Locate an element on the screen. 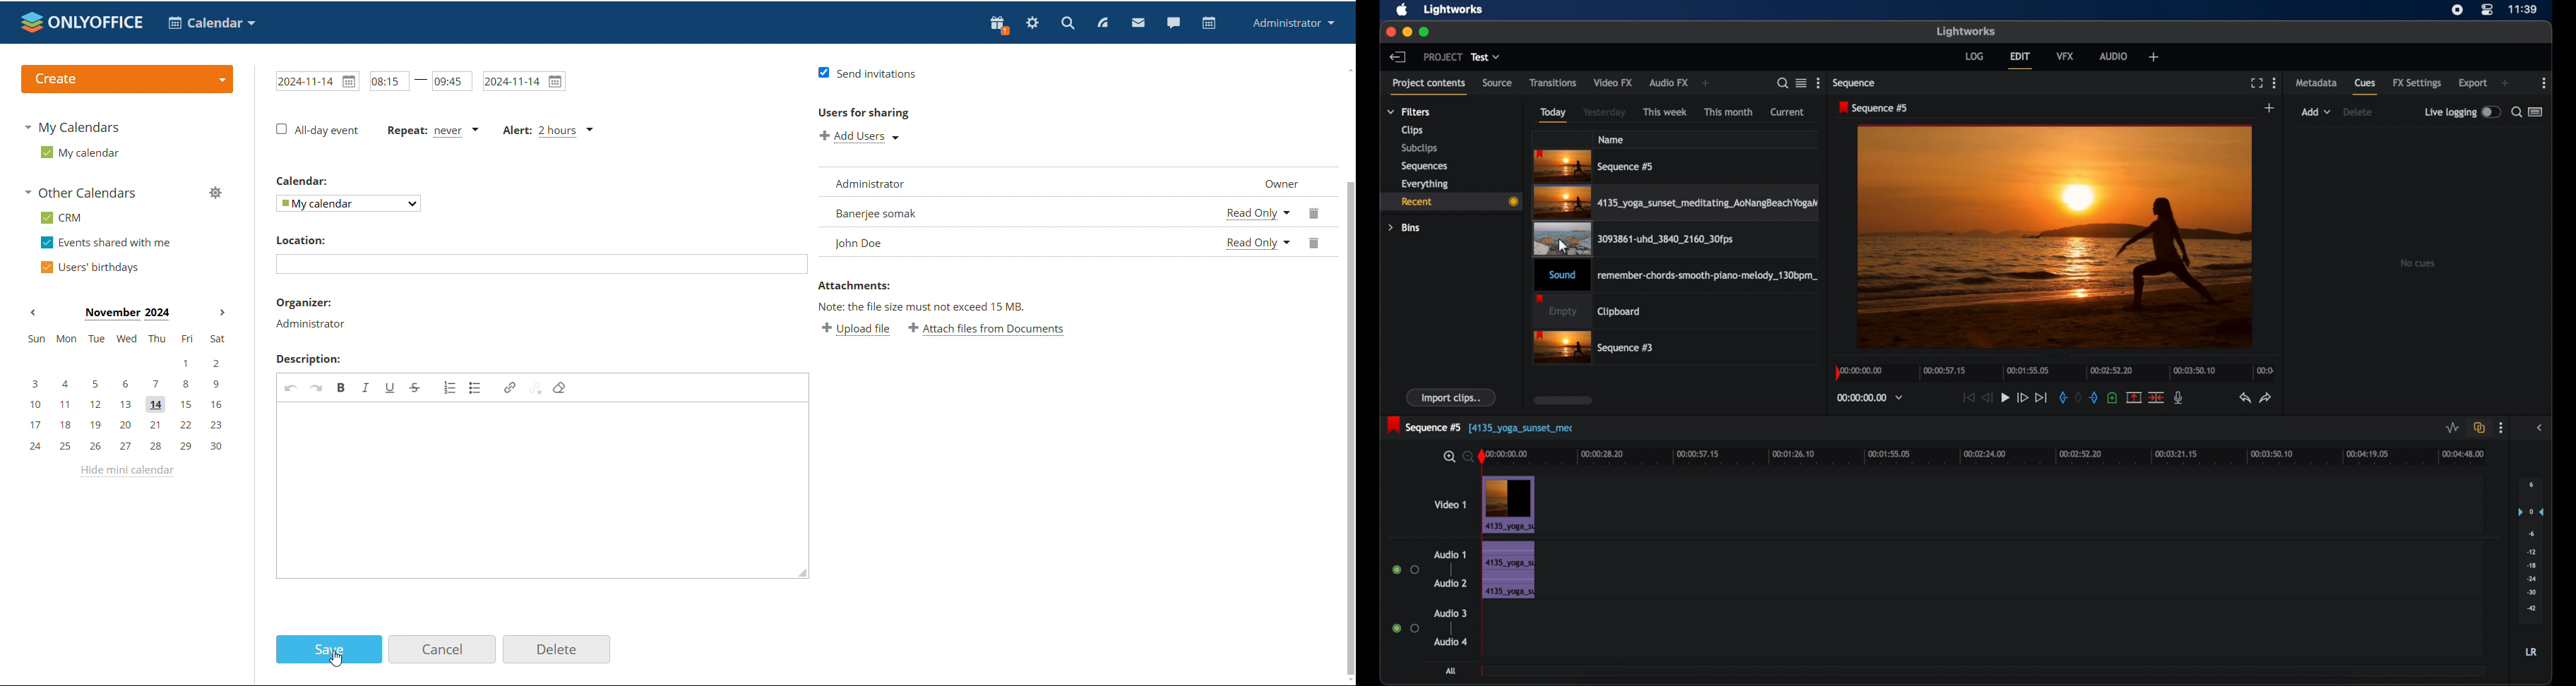 The width and height of the screenshot is (2576, 700). recent is located at coordinates (1450, 202).